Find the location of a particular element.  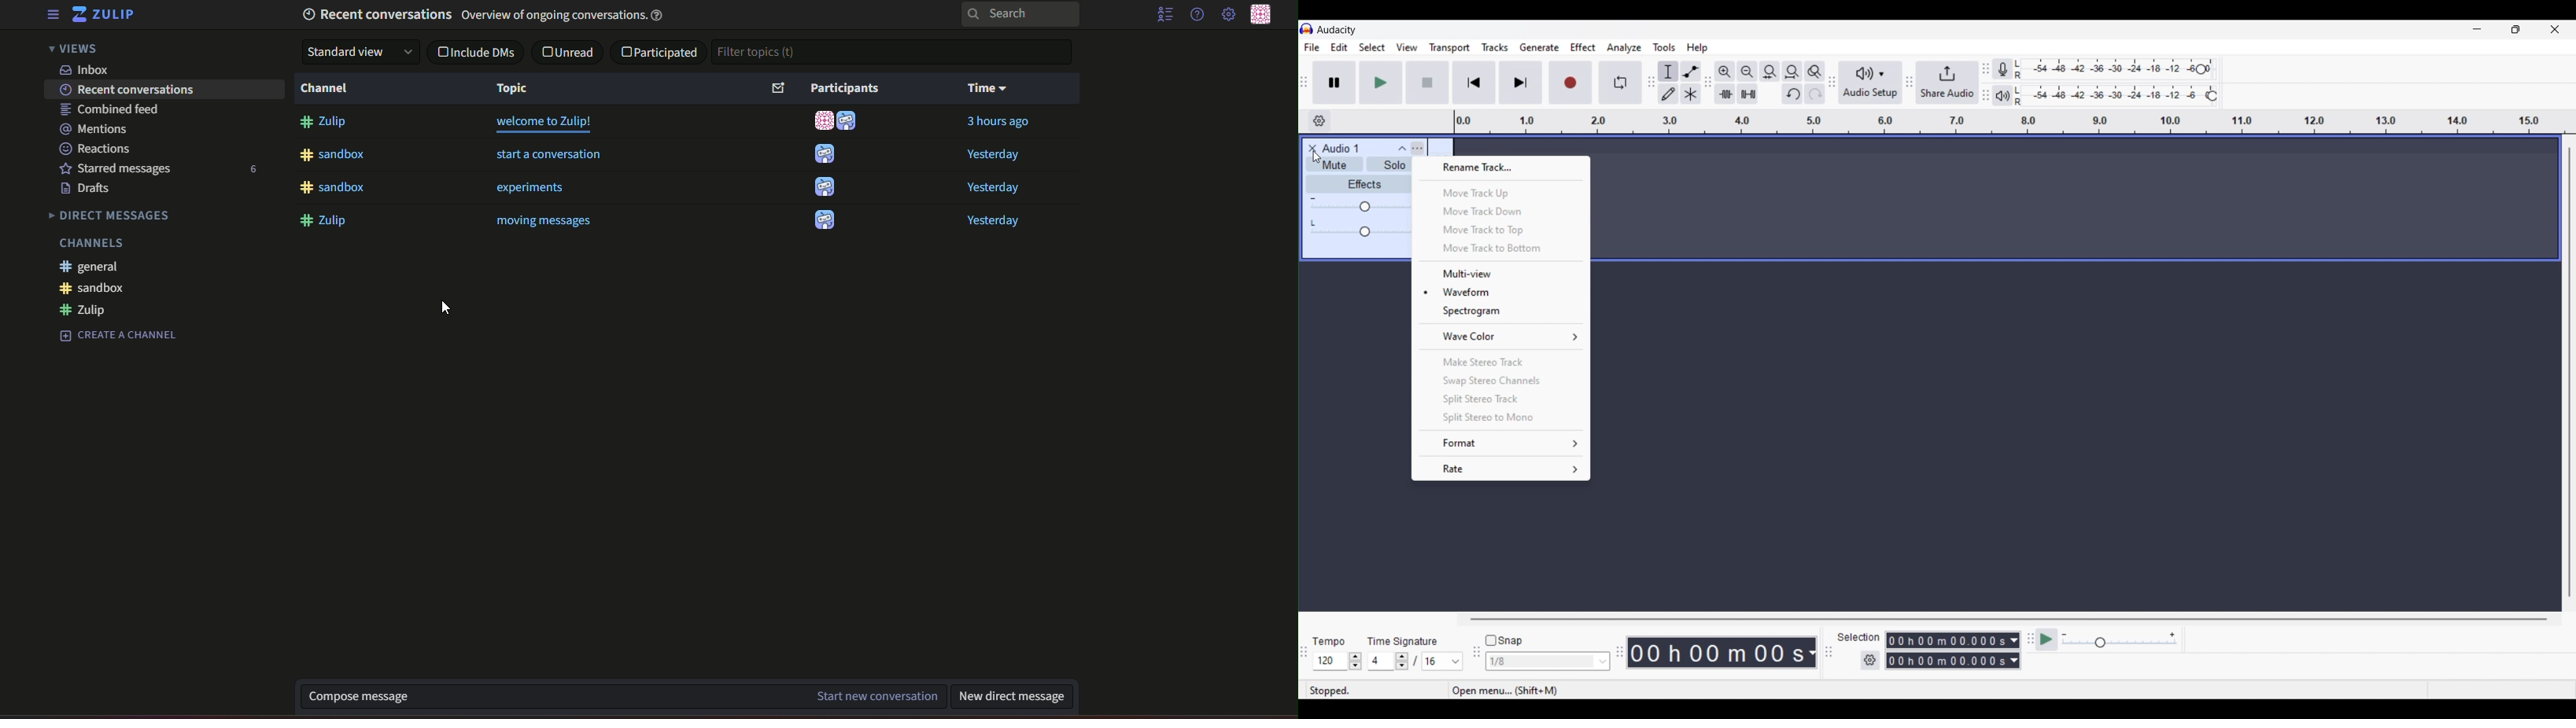

Recent conversations overview of ongoing conversations is located at coordinates (486, 16).